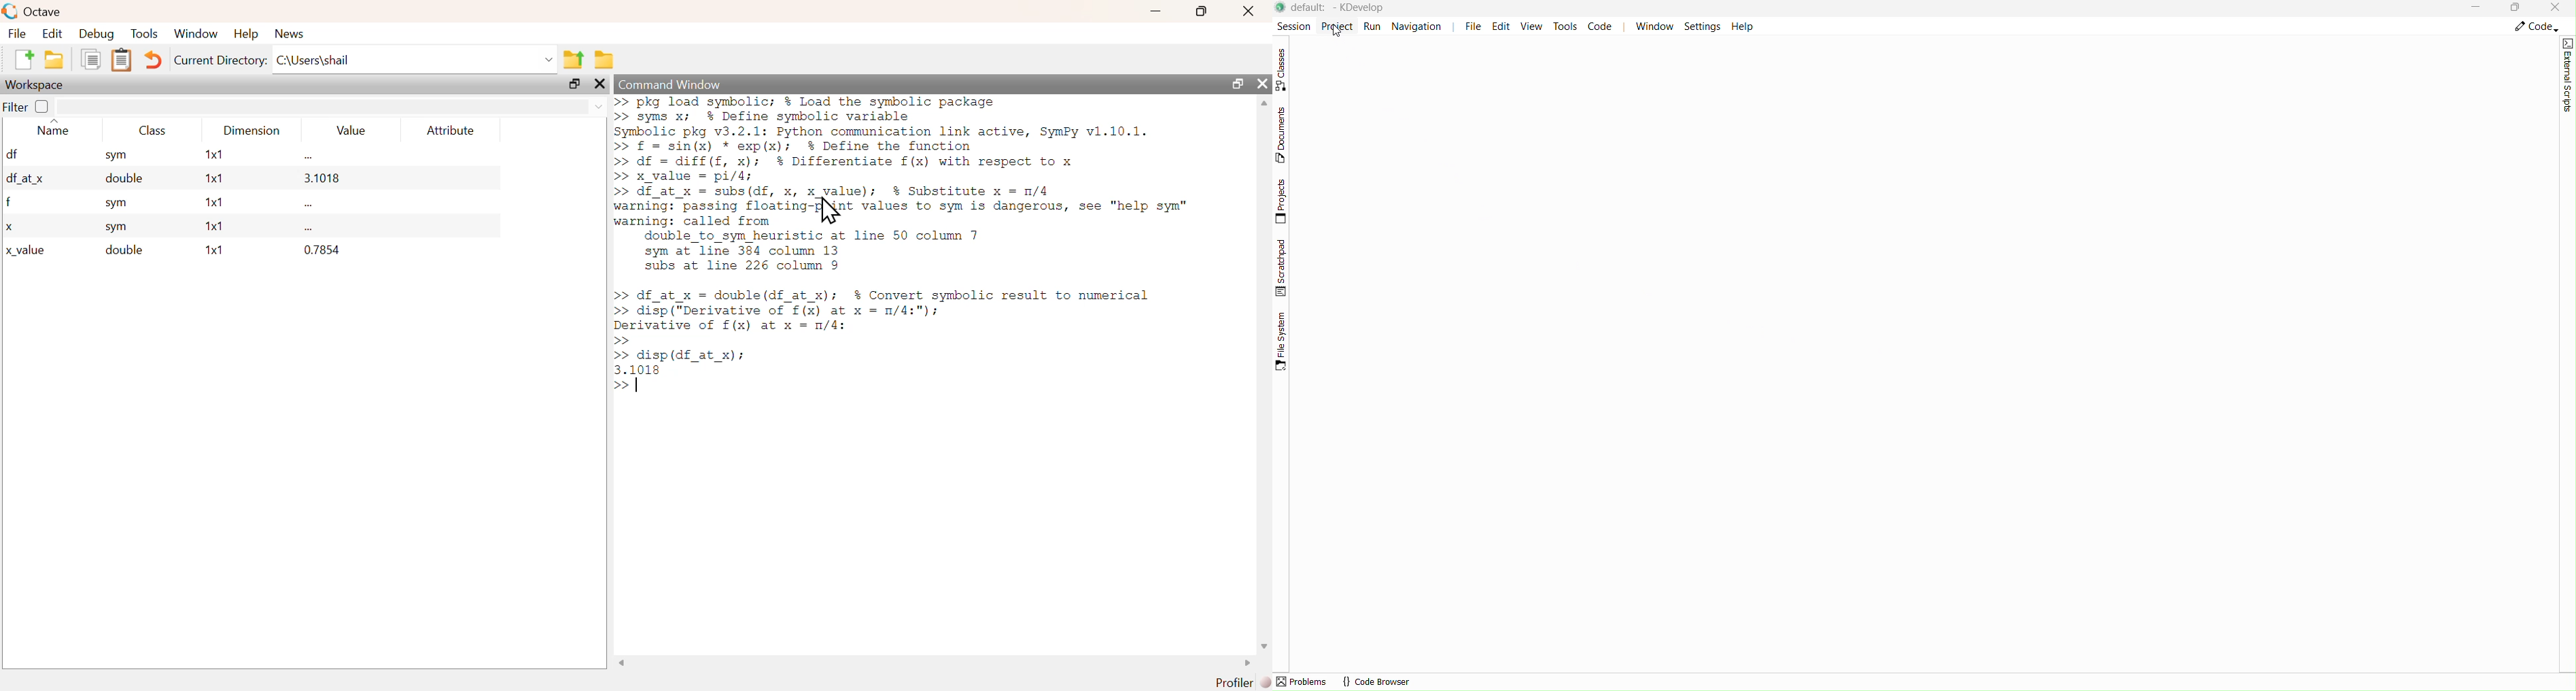 Image resolution: width=2576 pixels, height=700 pixels. I want to click on C:\Users\shail, so click(414, 60).